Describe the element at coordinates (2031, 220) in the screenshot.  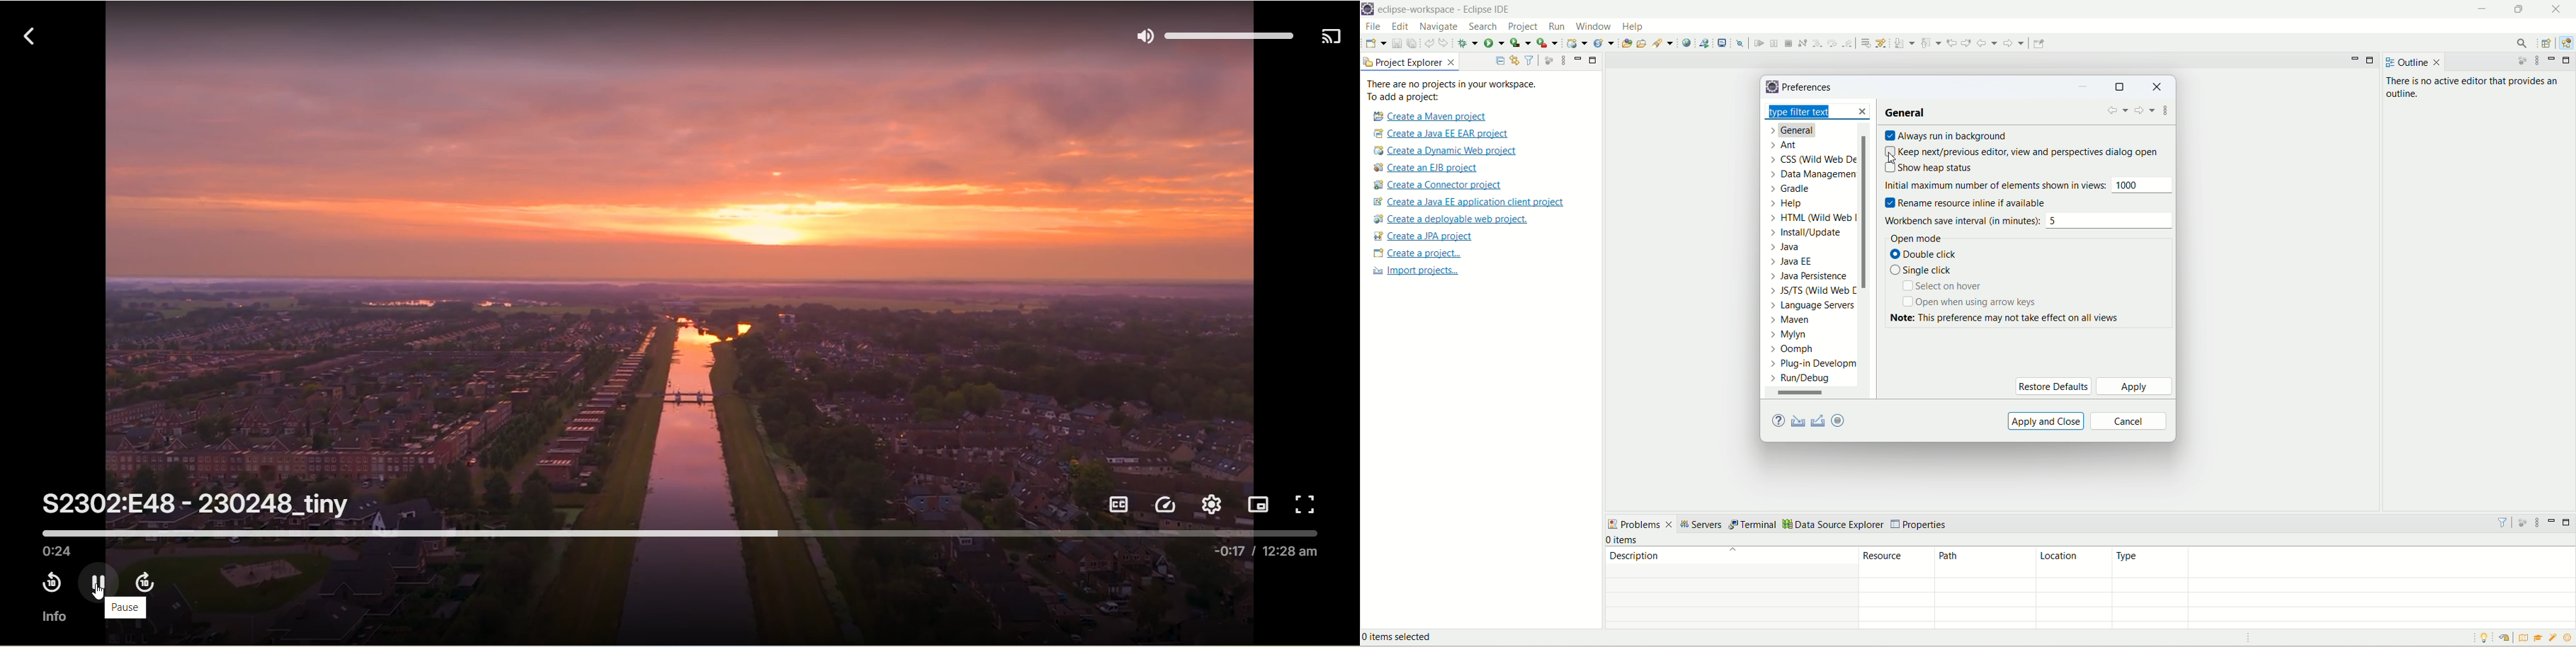
I see `workbench save interval (in minutes): 5` at that location.